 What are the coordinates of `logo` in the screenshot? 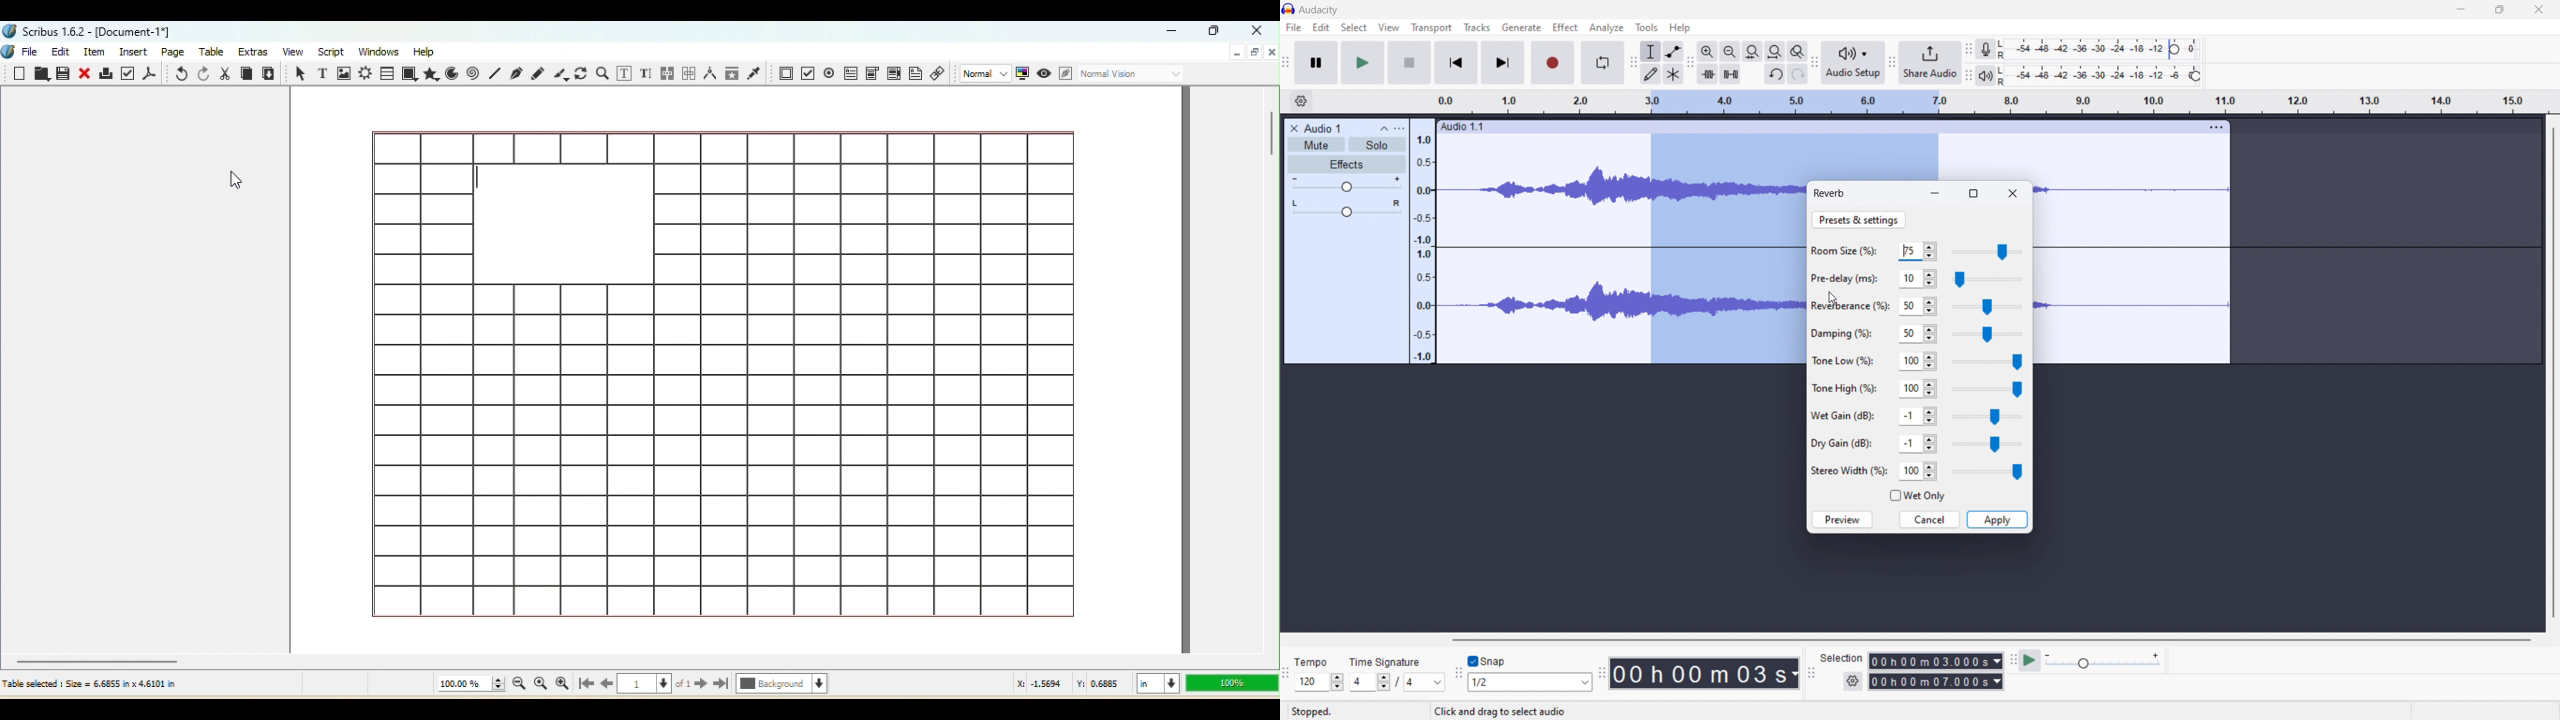 It's located at (1289, 9).